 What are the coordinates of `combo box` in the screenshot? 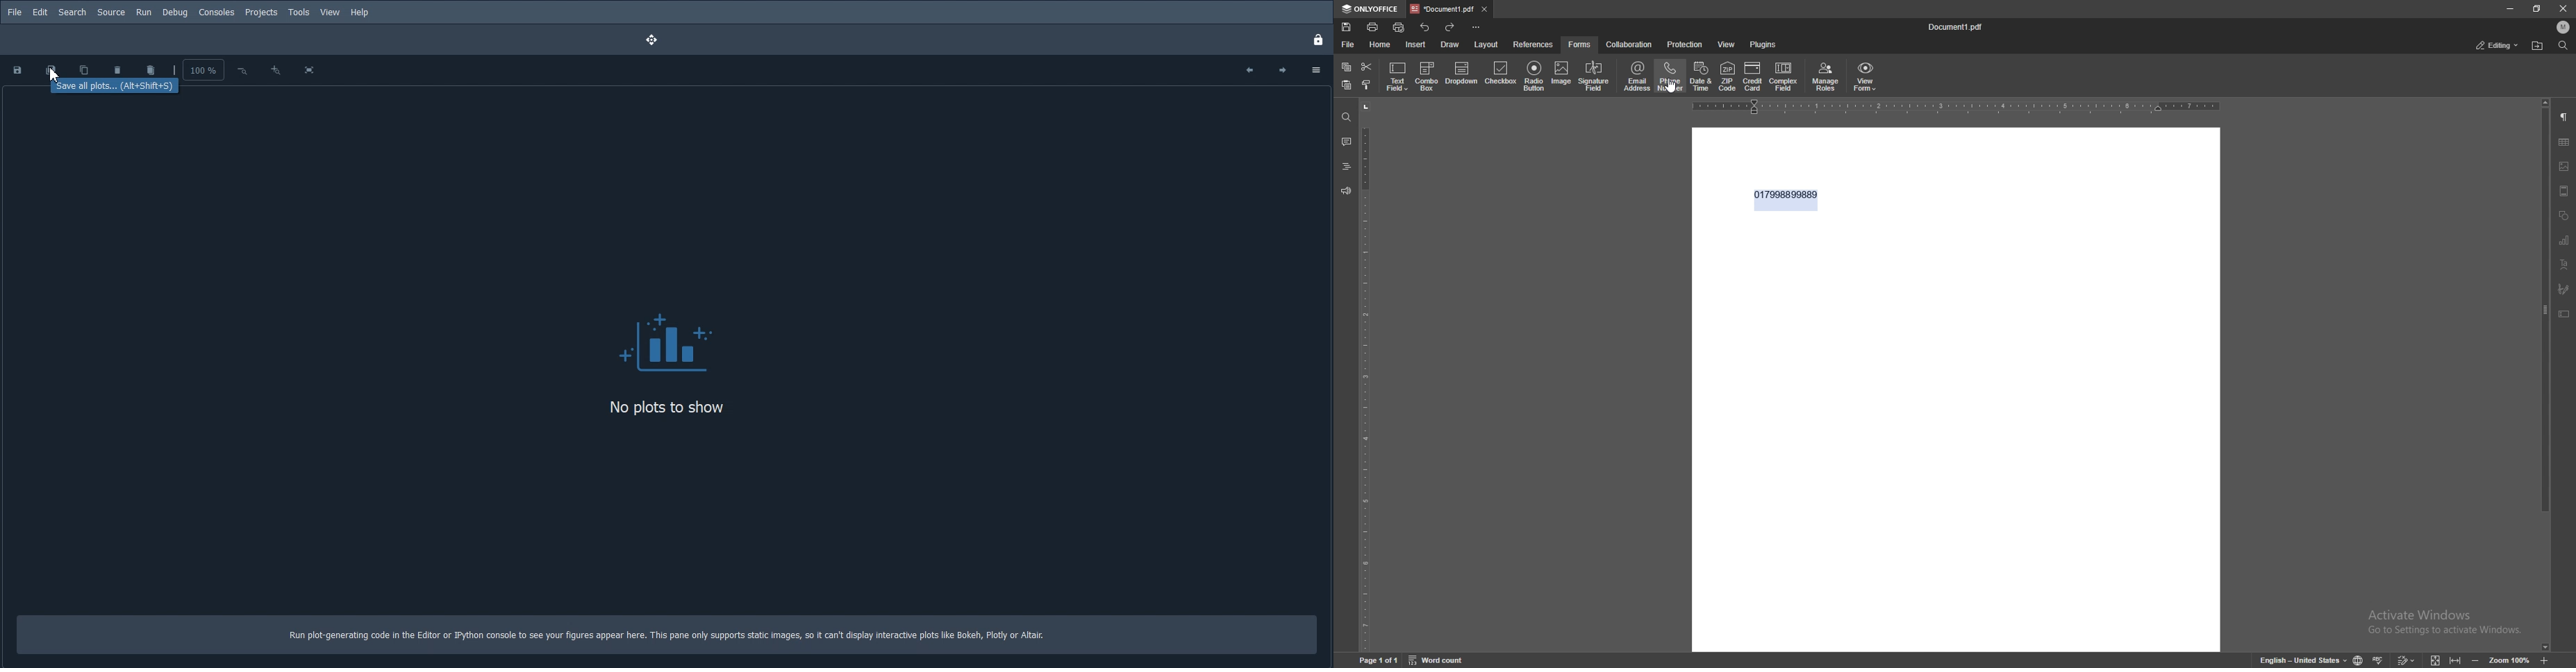 It's located at (1427, 75).